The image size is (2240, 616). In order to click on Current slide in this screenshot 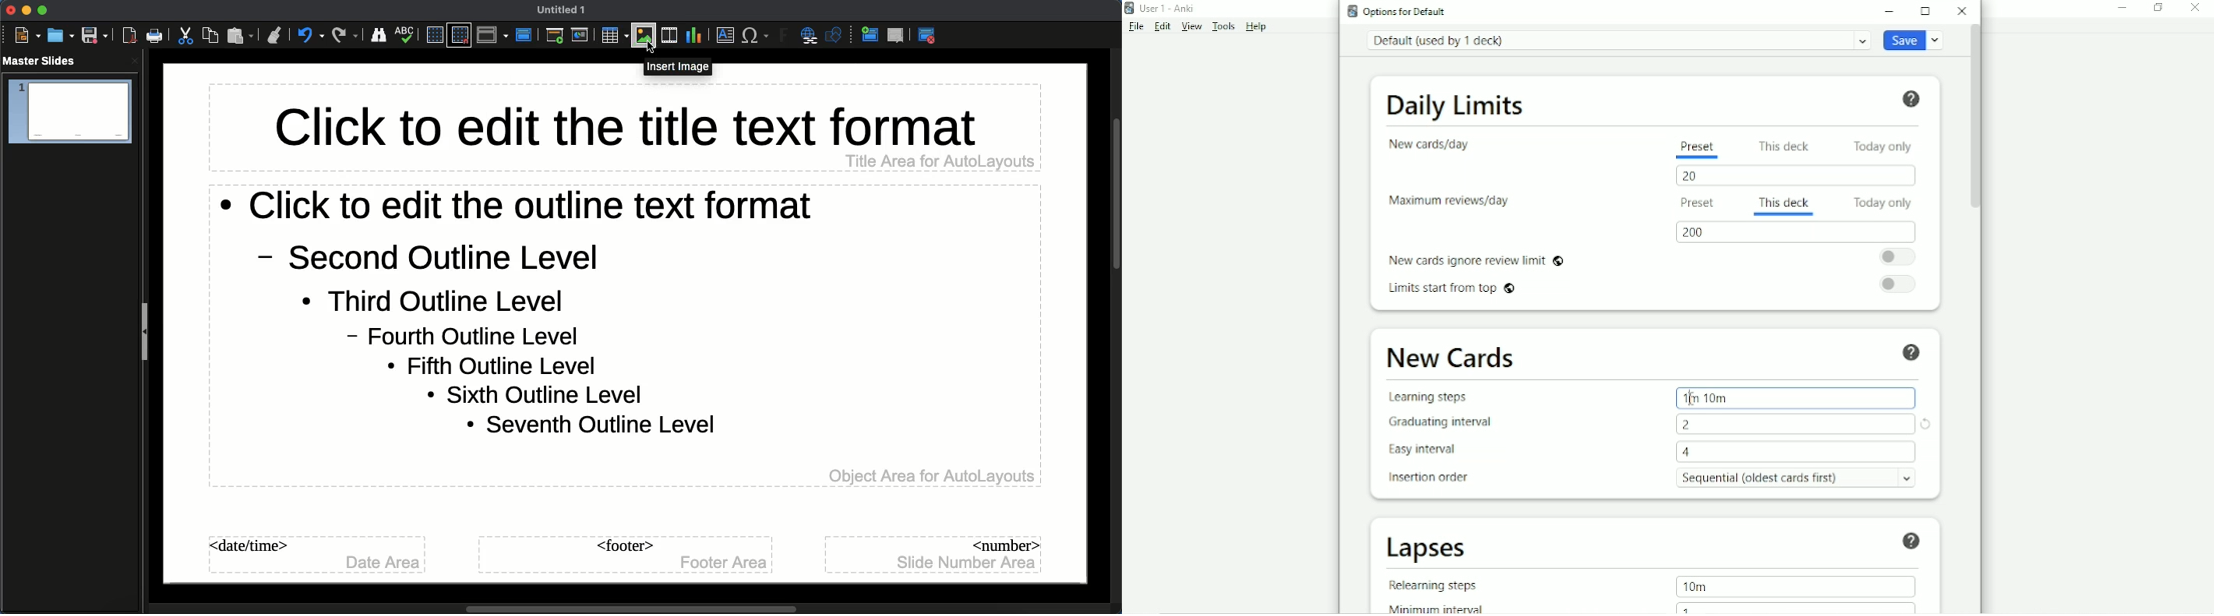, I will do `click(581, 37)`.